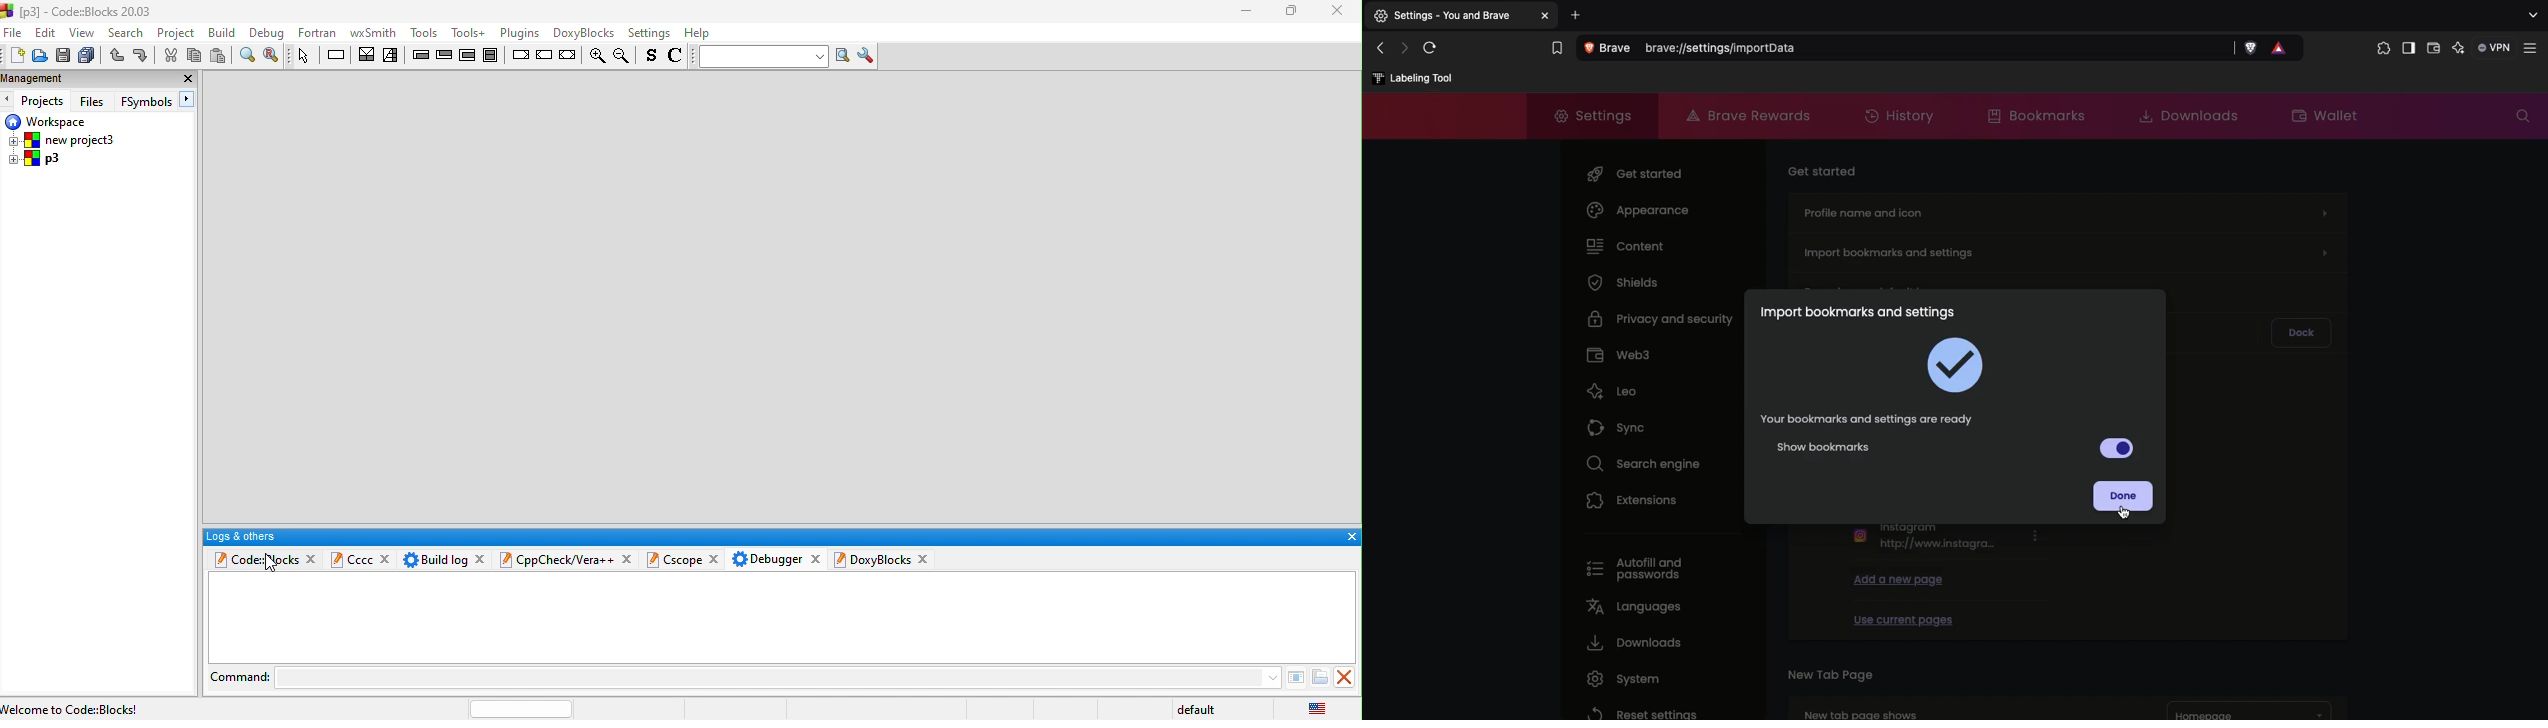 Image resolution: width=2548 pixels, height=728 pixels. What do you see at coordinates (241, 676) in the screenshot?
I see `command` at bounding box center [241, 676].